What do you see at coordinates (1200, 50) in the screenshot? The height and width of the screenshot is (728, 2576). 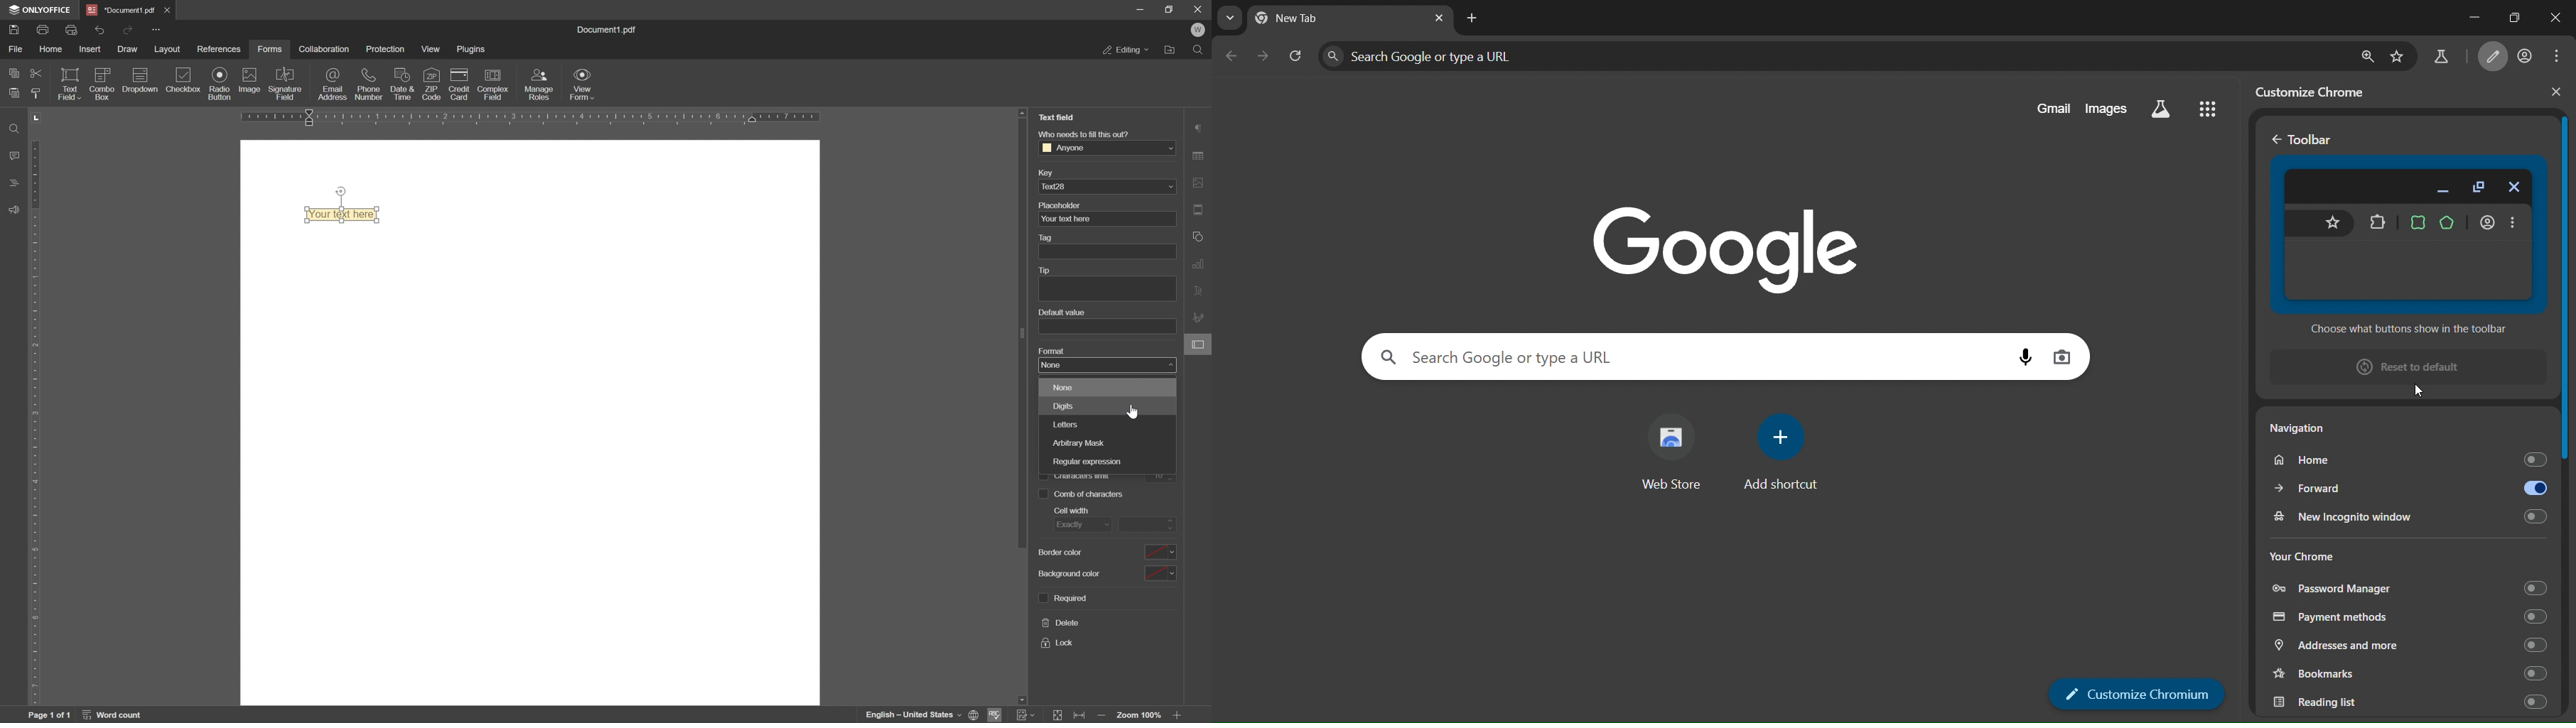 I see `find` at bounding box center [1200, 50].